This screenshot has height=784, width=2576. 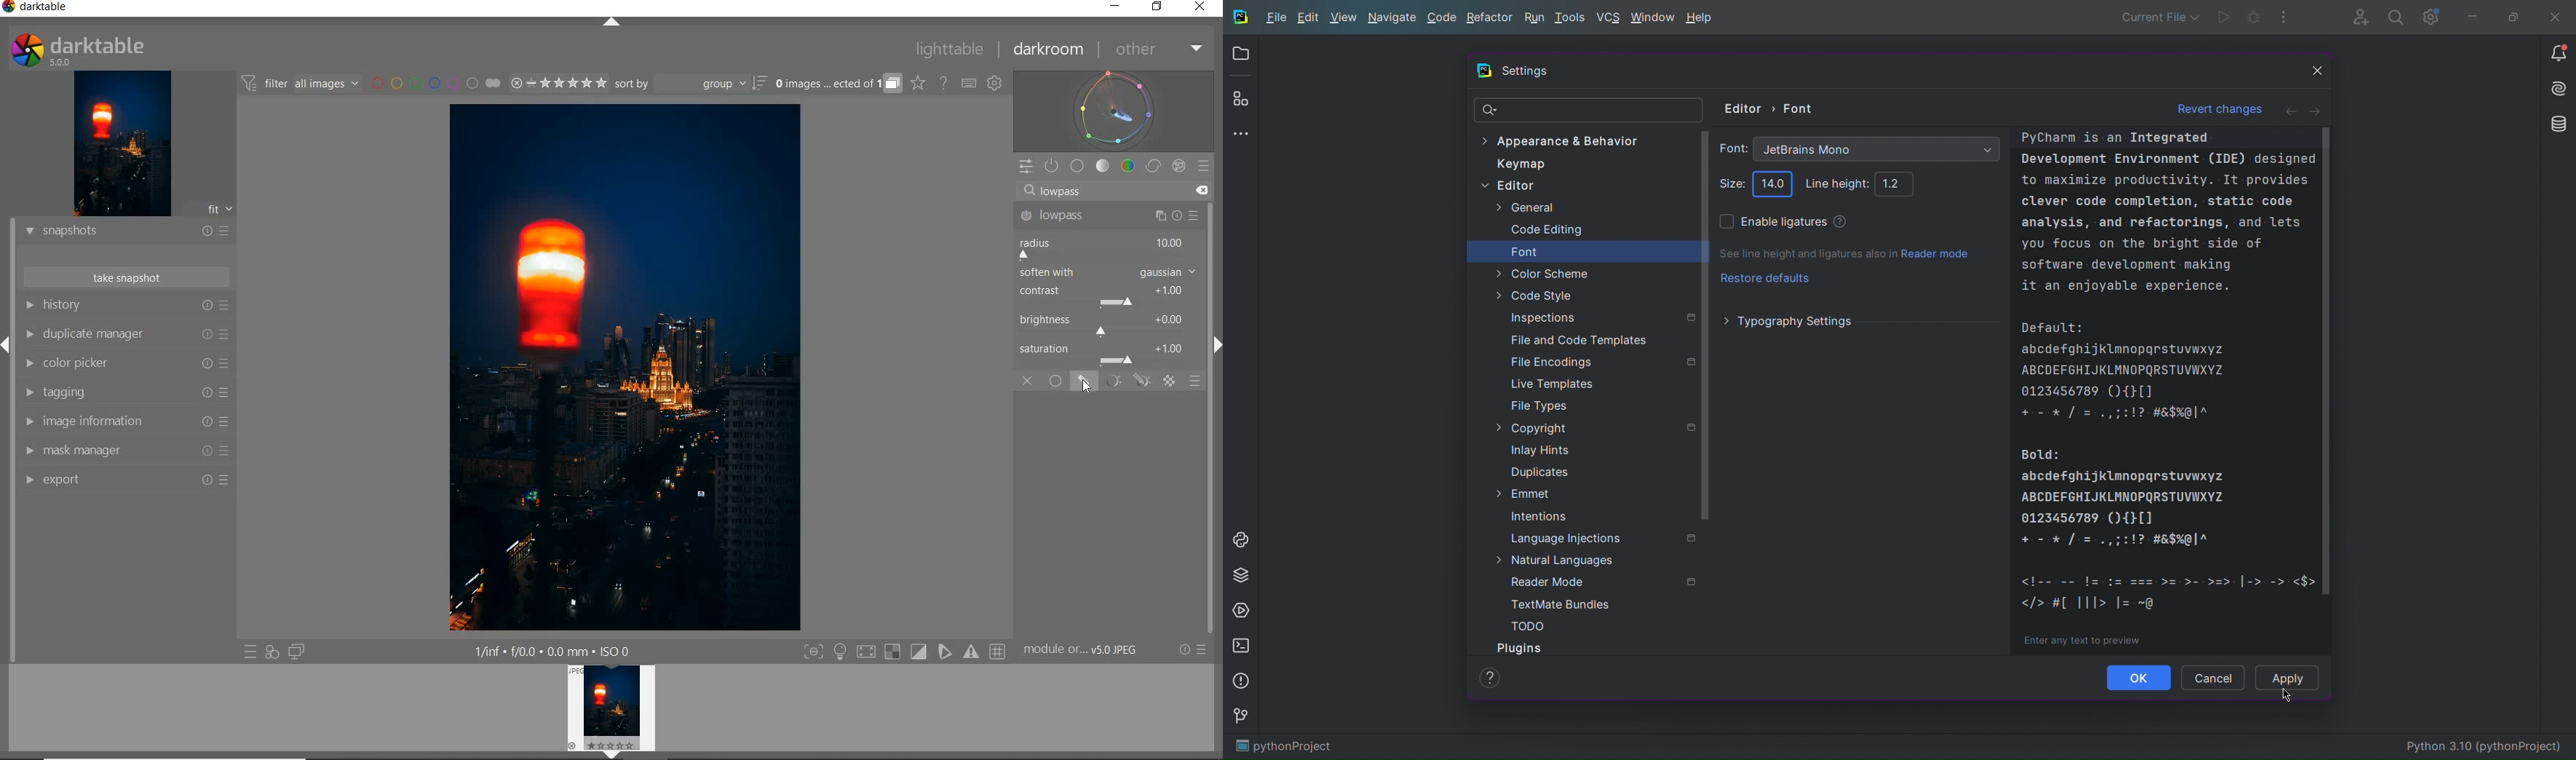 I want to click on Live Templates, so click(x=1551, y=384).